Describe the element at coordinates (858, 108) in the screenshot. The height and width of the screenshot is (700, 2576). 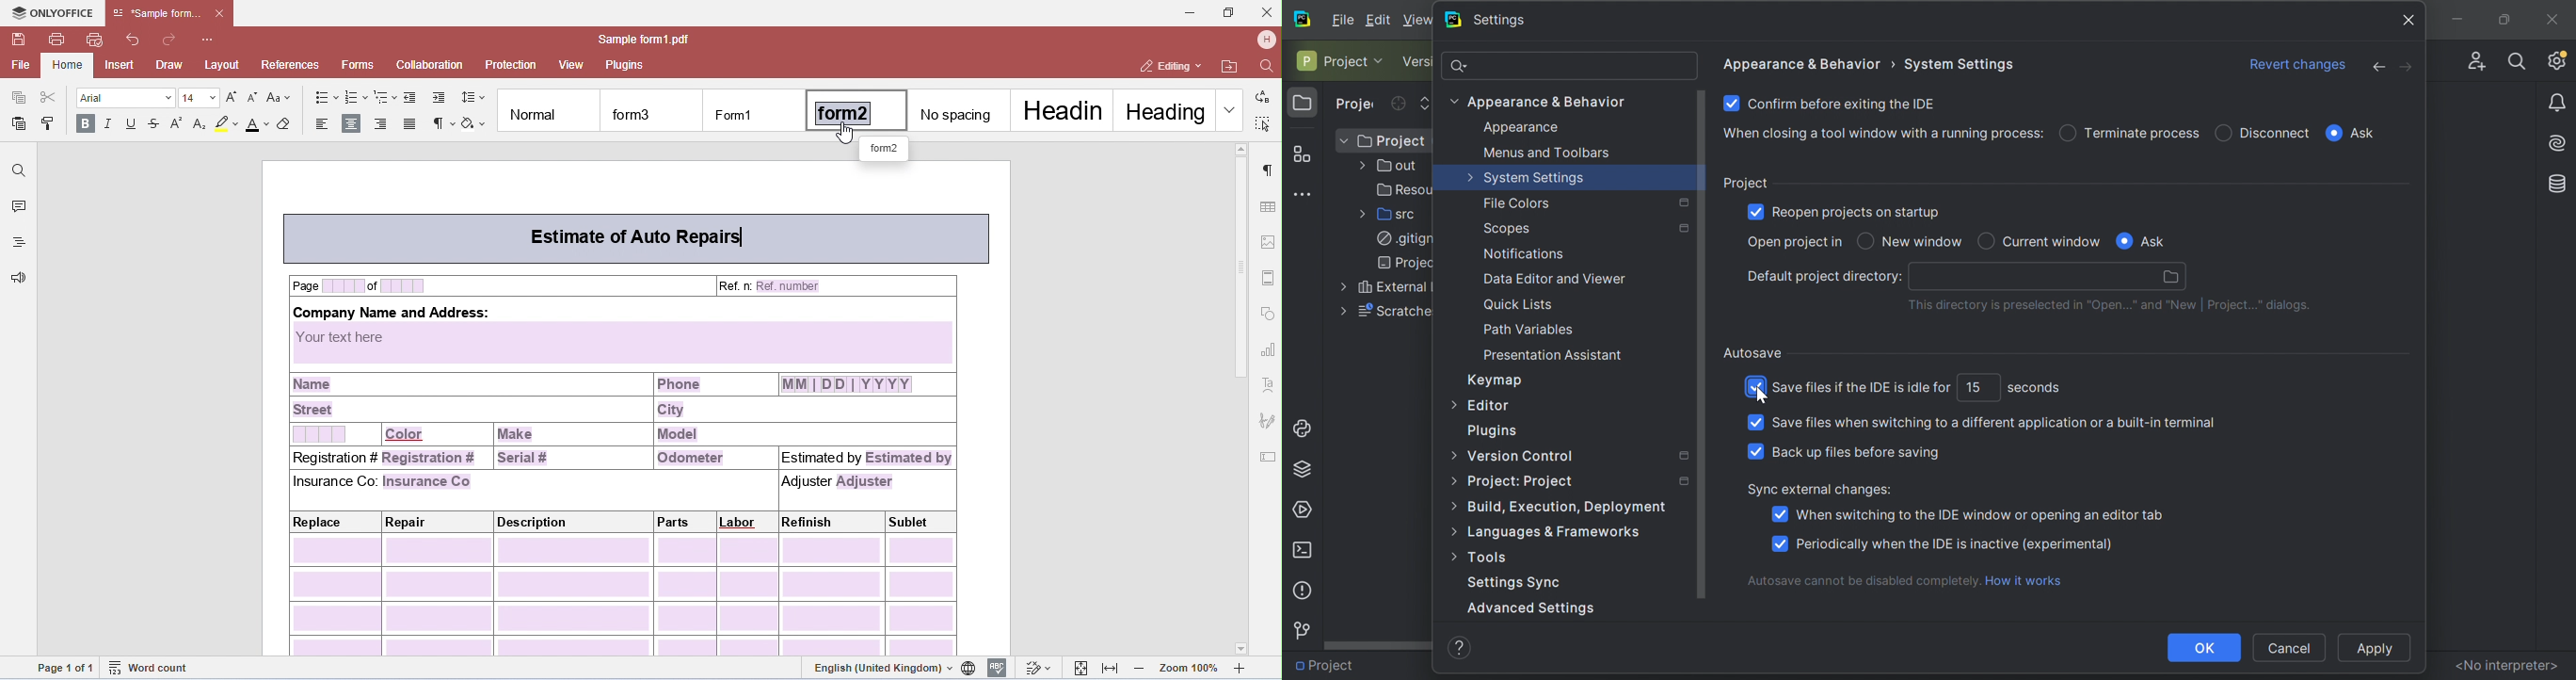
I see `form2` at that location.